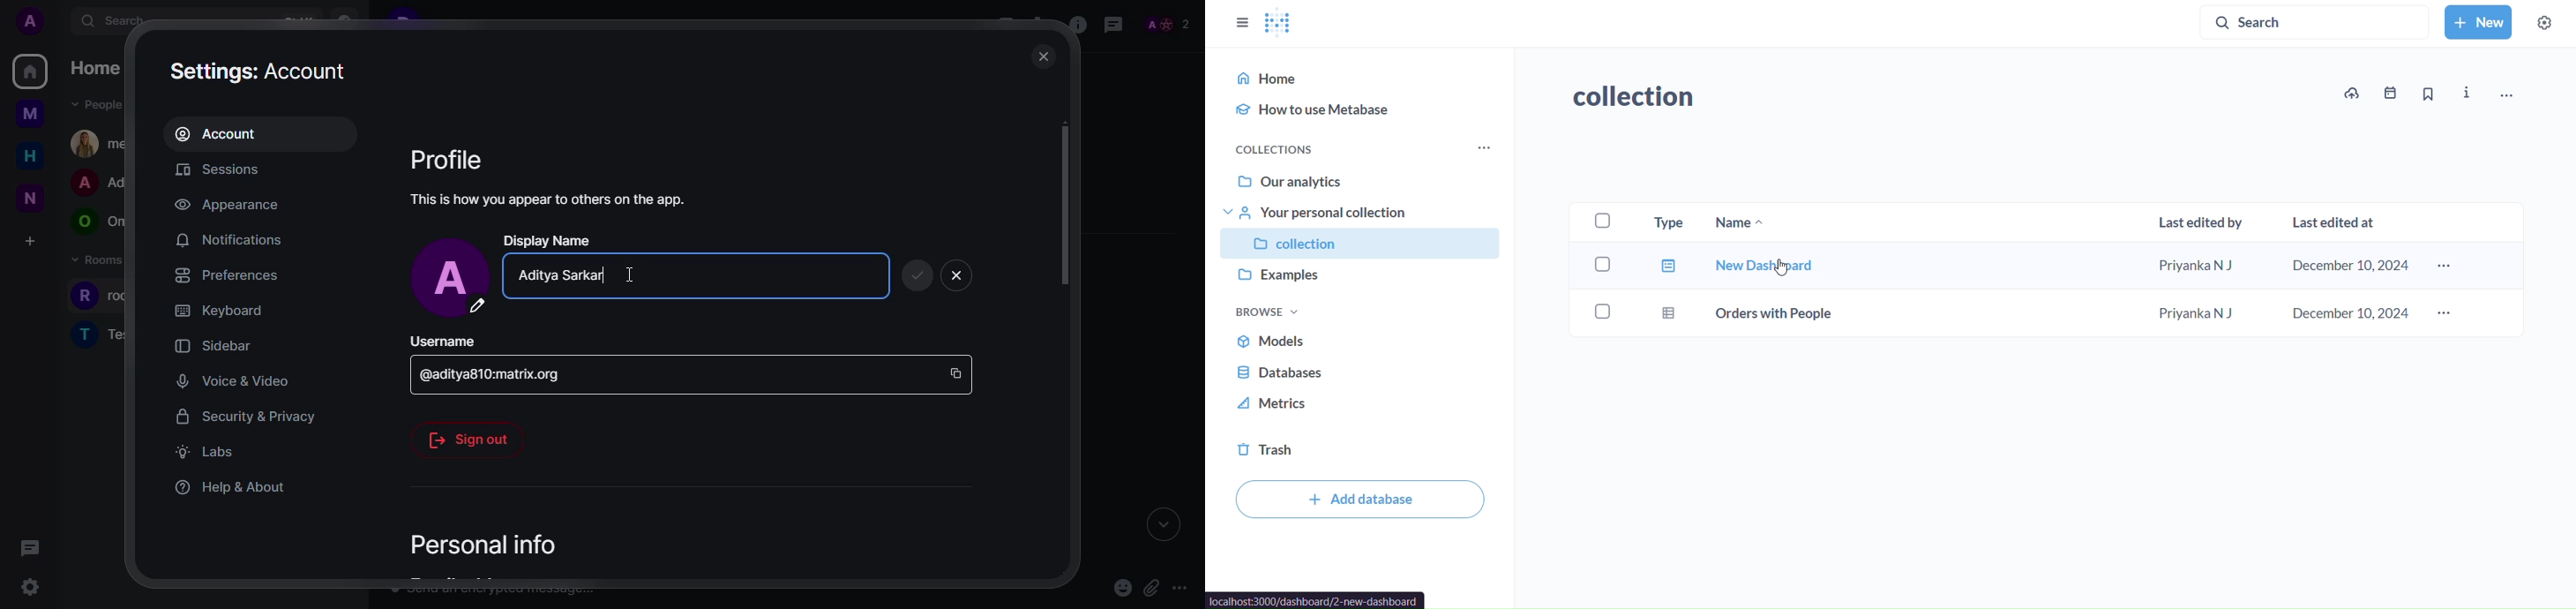 Image resolution: width=2576 pixels, height=616 pixels. I want to click on collection, so click(1637, 96).